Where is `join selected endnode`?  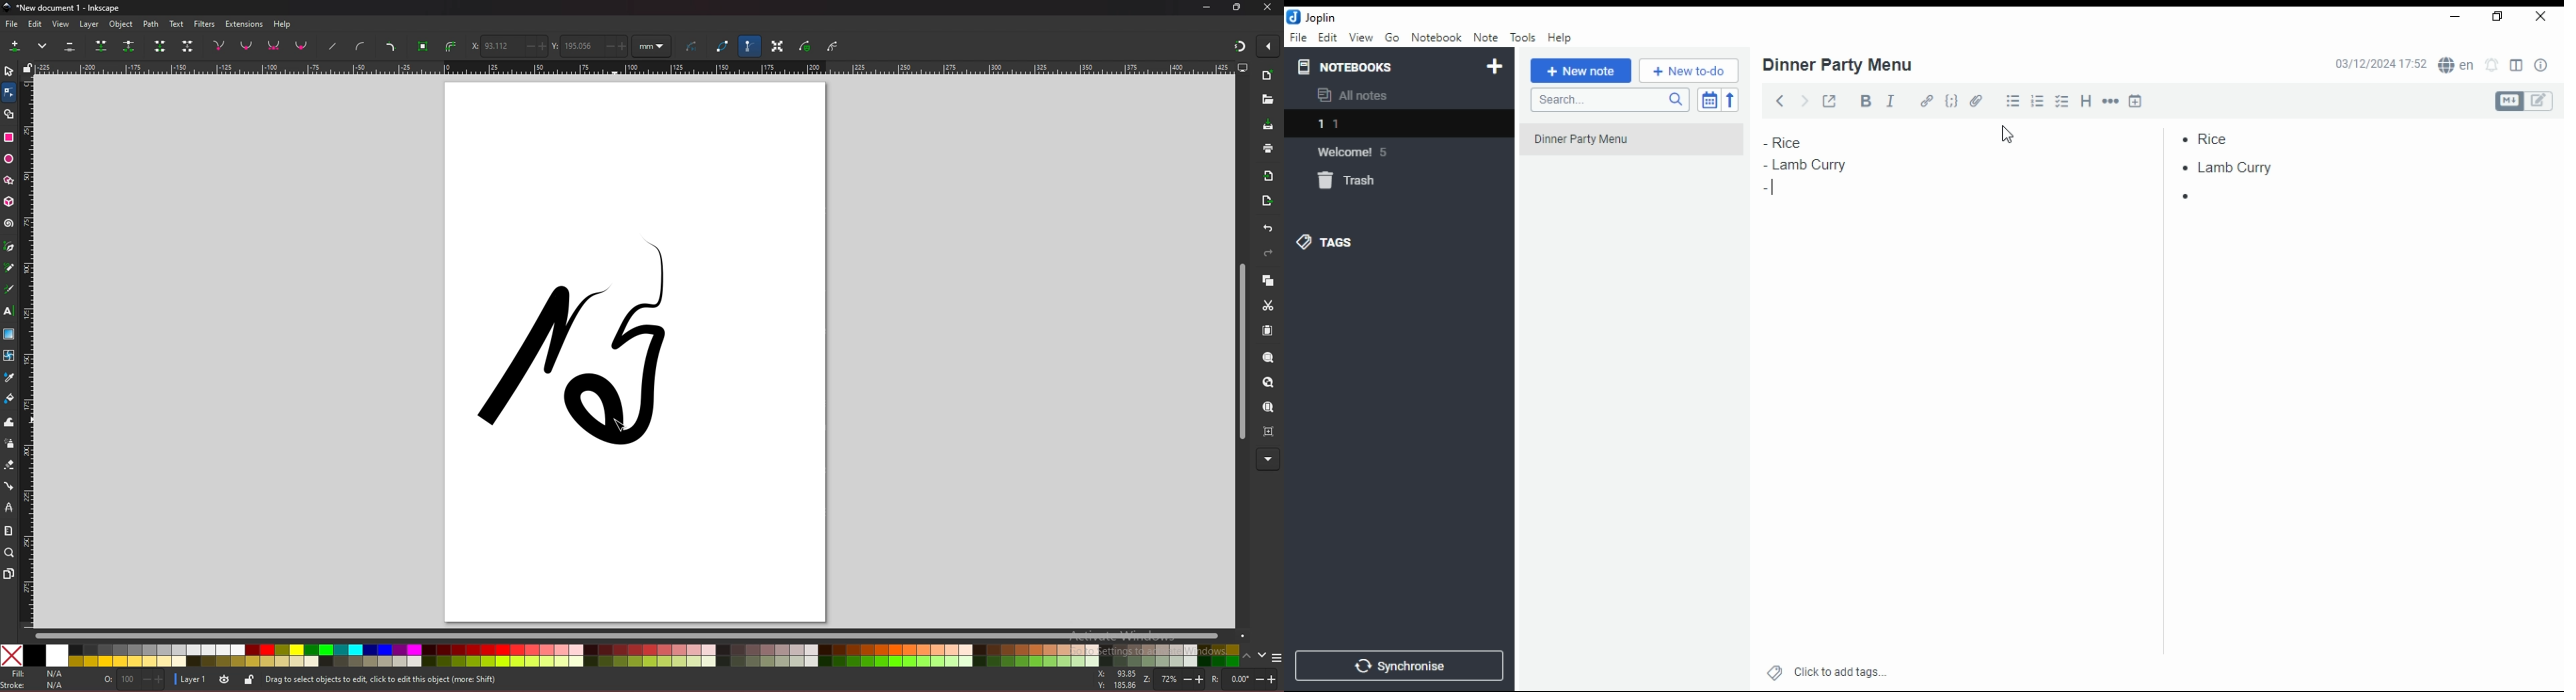
join selected endnode is located at coordinates (160, 46).